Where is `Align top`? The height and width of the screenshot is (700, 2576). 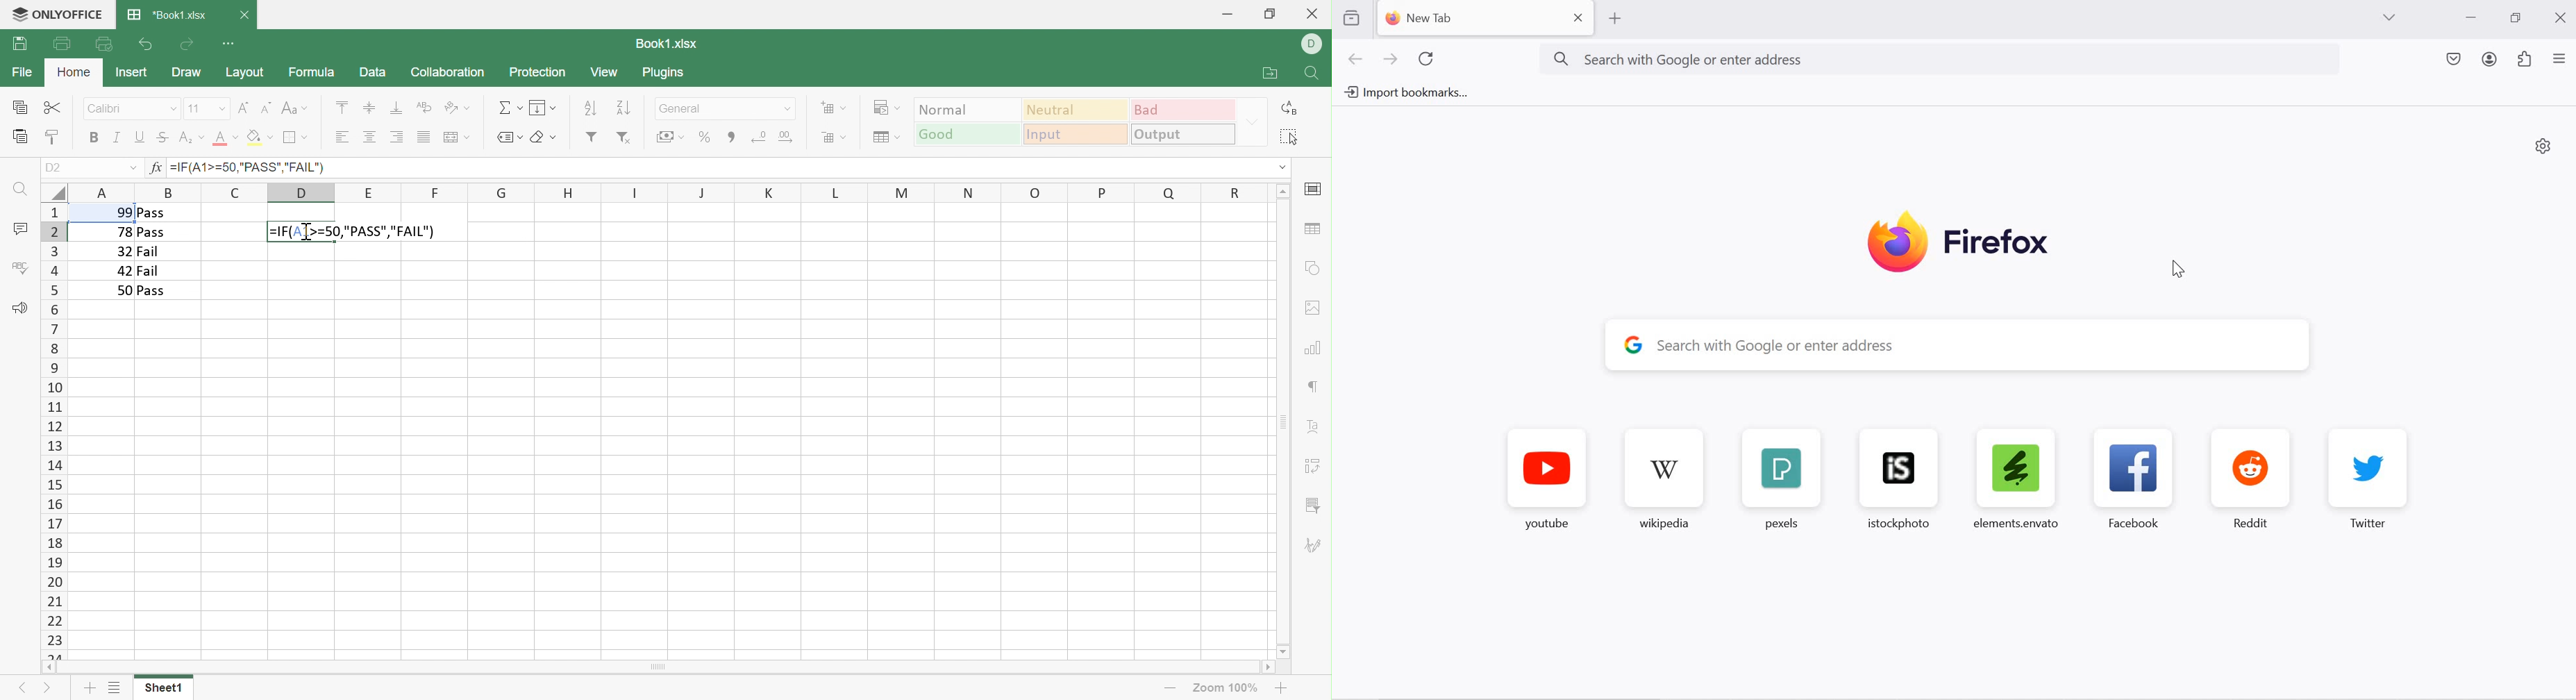 Align top is located at coordinates (342, 106).